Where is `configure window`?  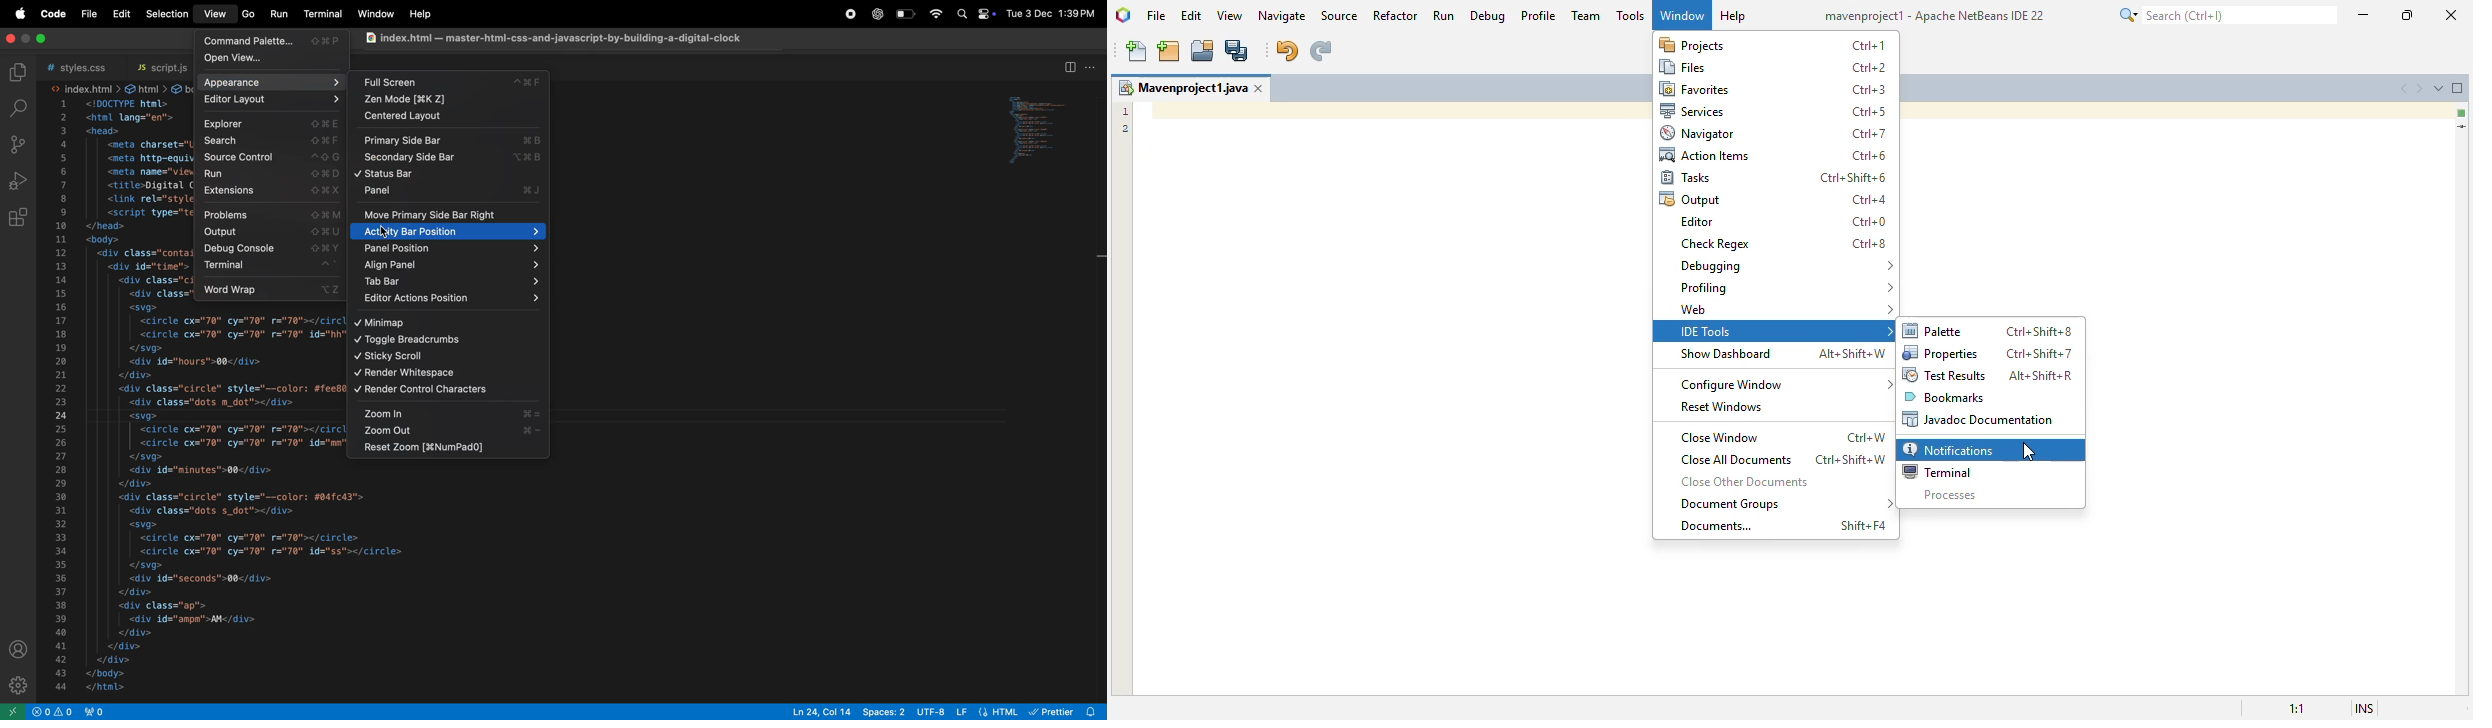 configure window is located at coordinates (1786, 385).